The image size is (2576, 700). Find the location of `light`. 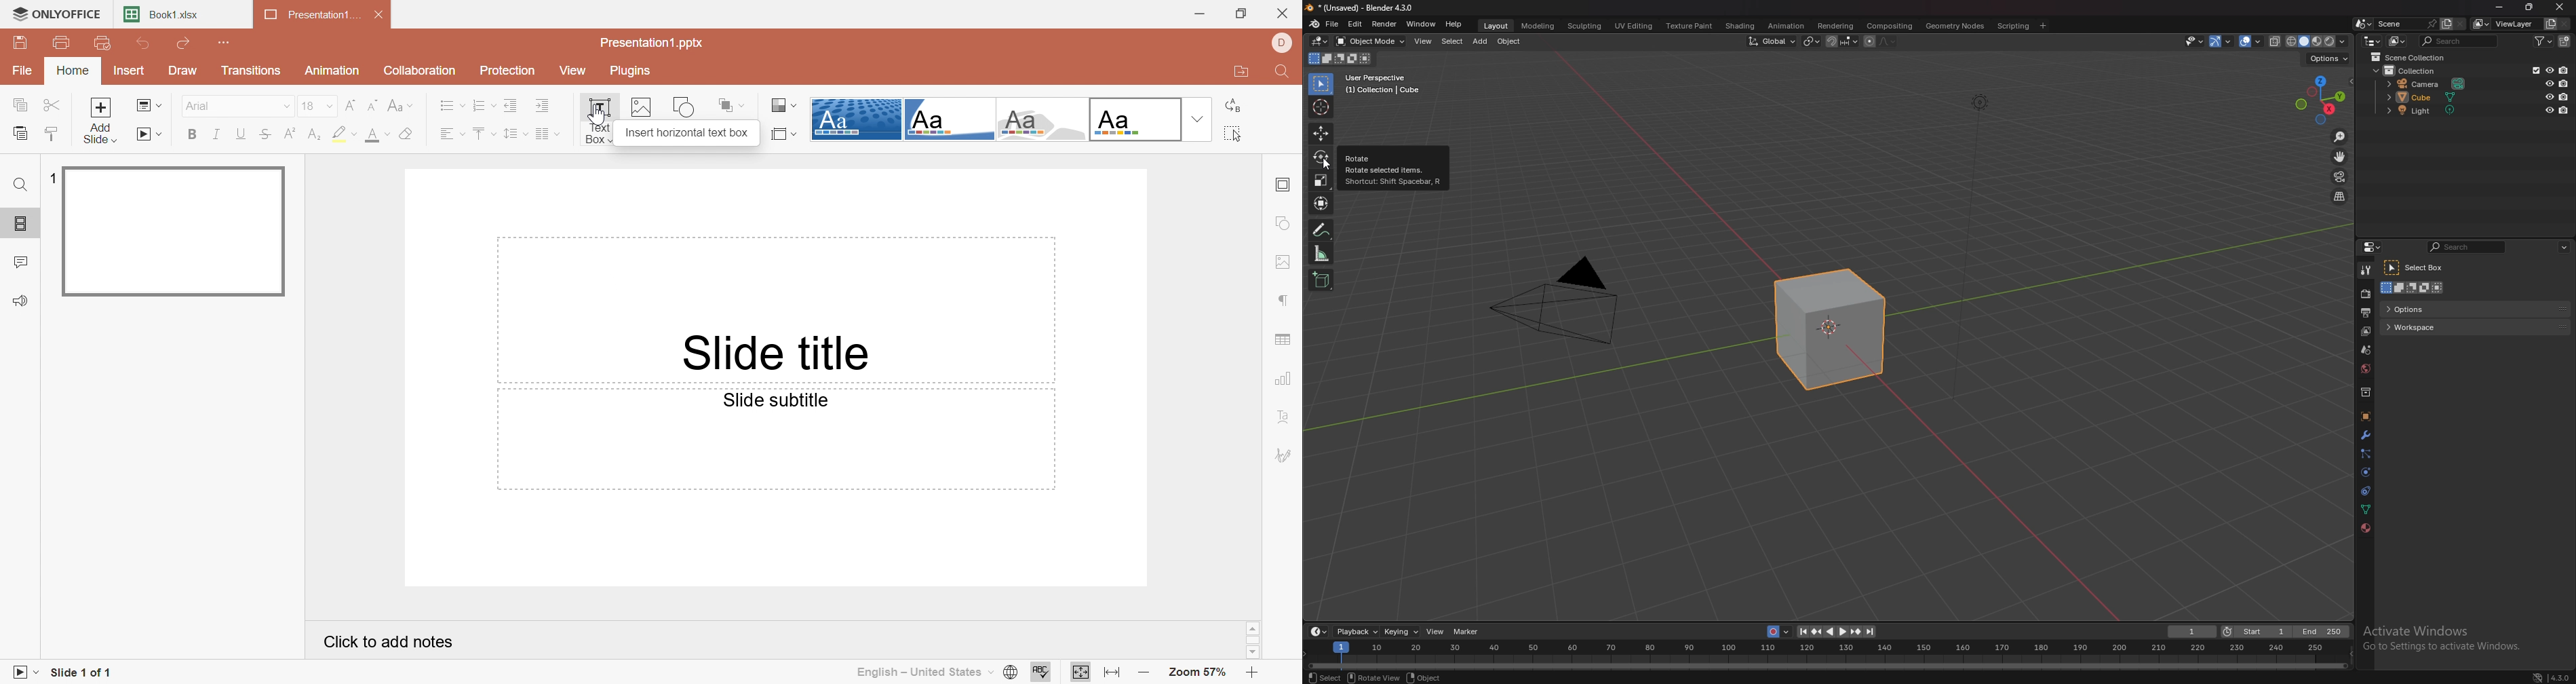

light is located at coordinates (2433, 110).